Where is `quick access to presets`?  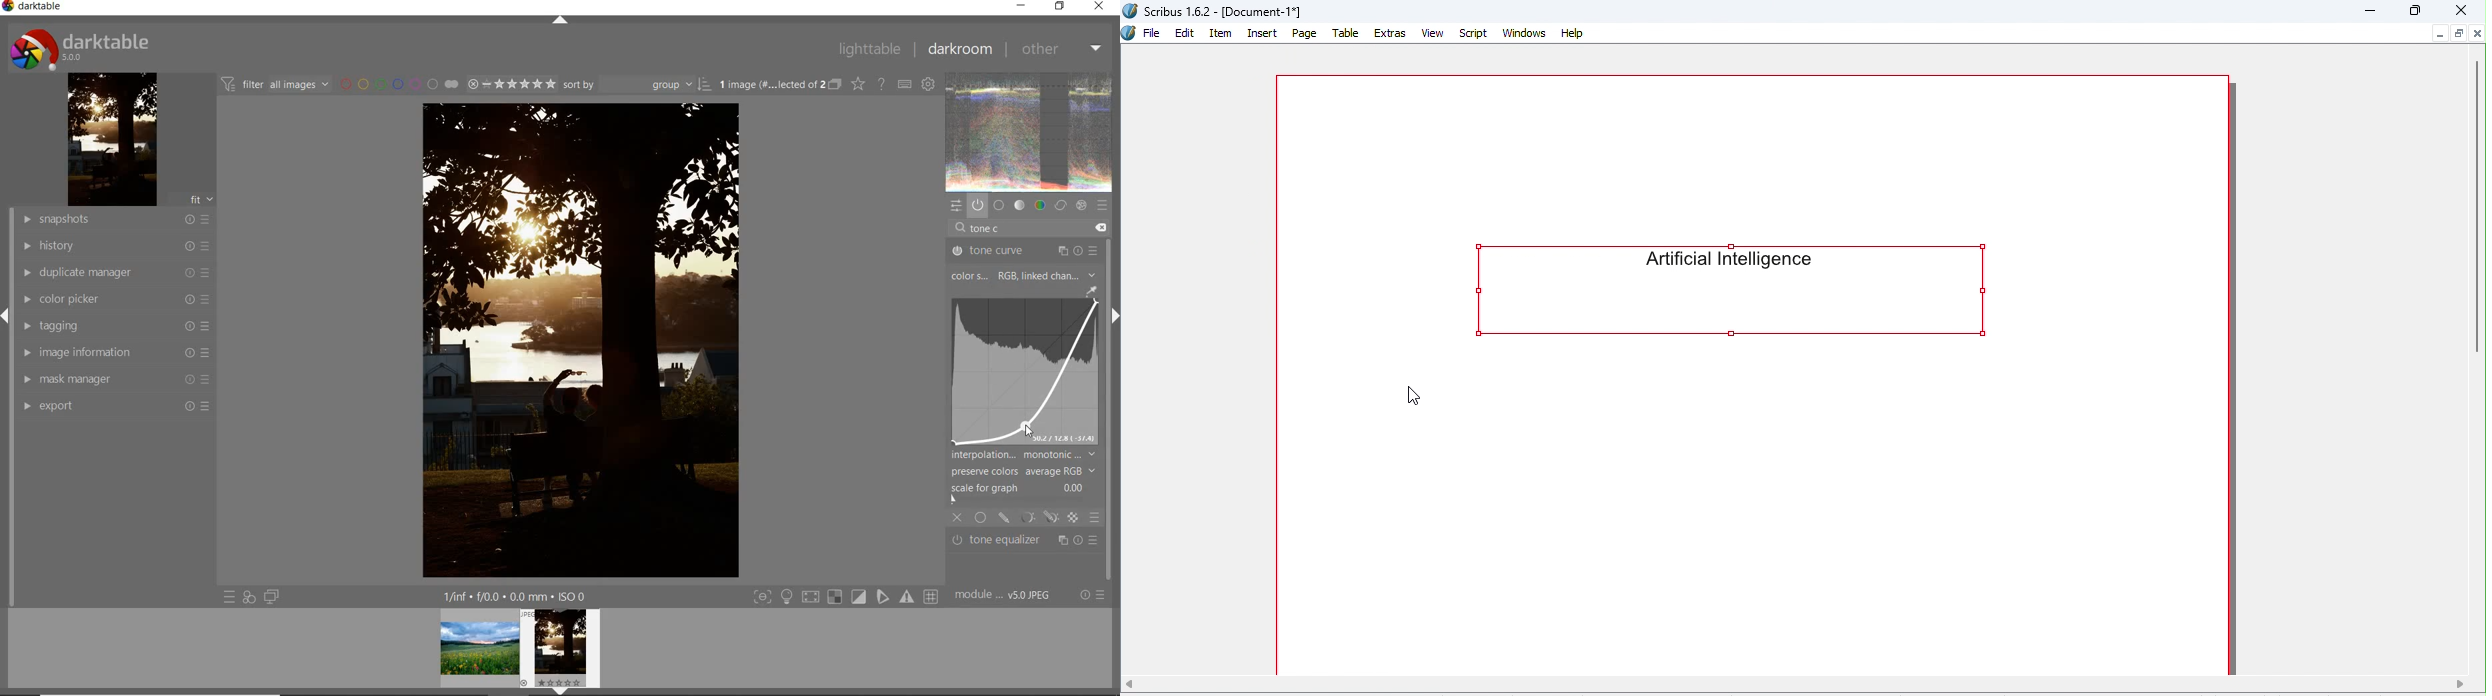
quick access to presets is located at coordinates (229, 597).